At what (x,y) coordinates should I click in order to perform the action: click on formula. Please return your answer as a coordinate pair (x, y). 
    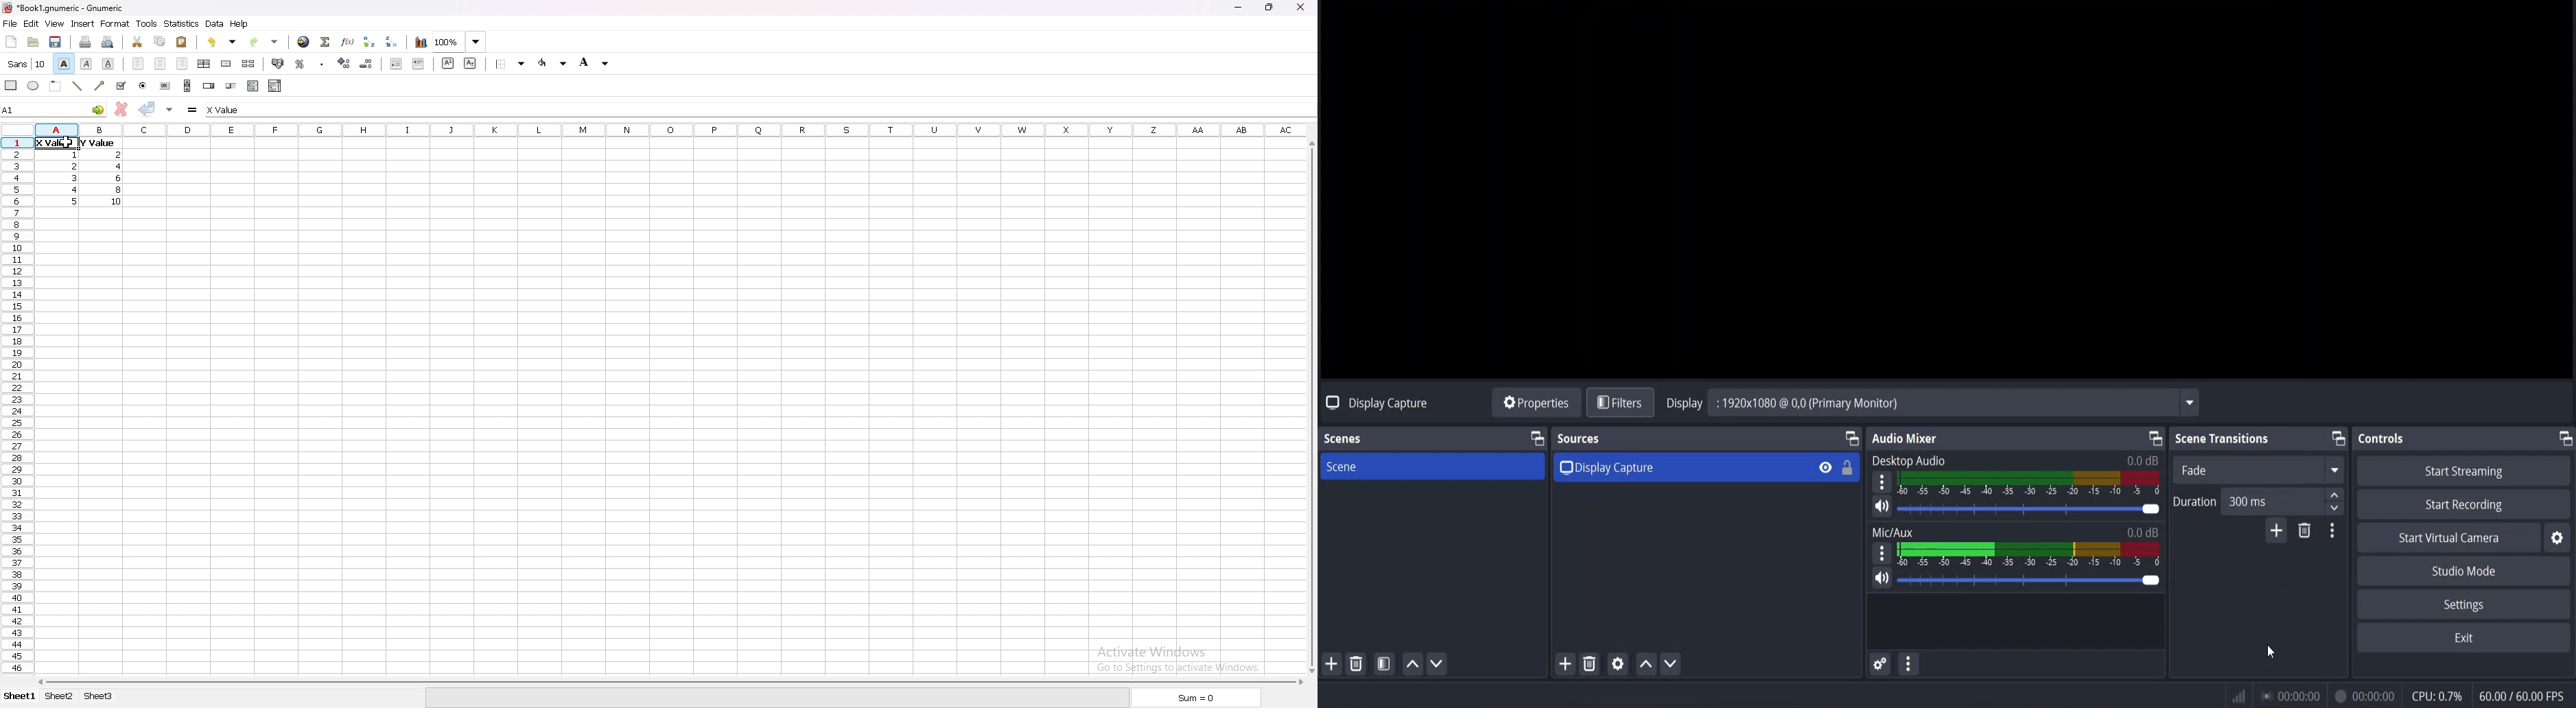
    Looking at the image, I should click on (194, 109).